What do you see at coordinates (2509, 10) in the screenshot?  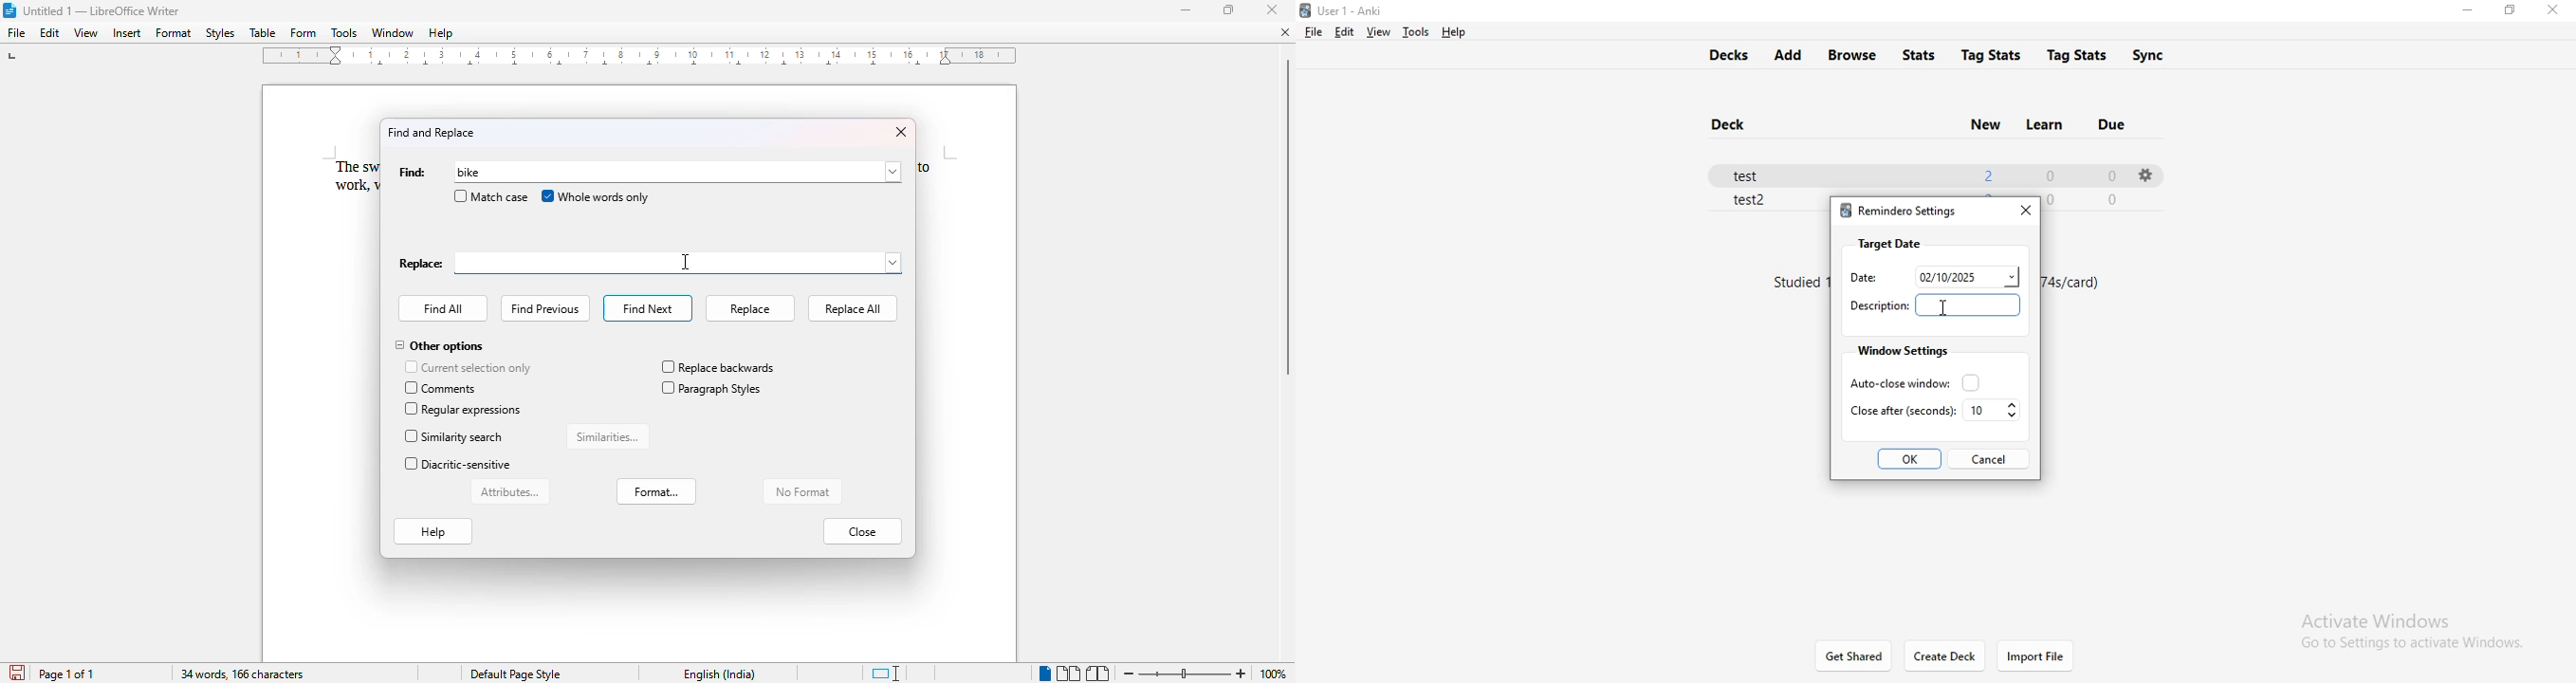 I see `restore` at bounding box center [2509, 10].